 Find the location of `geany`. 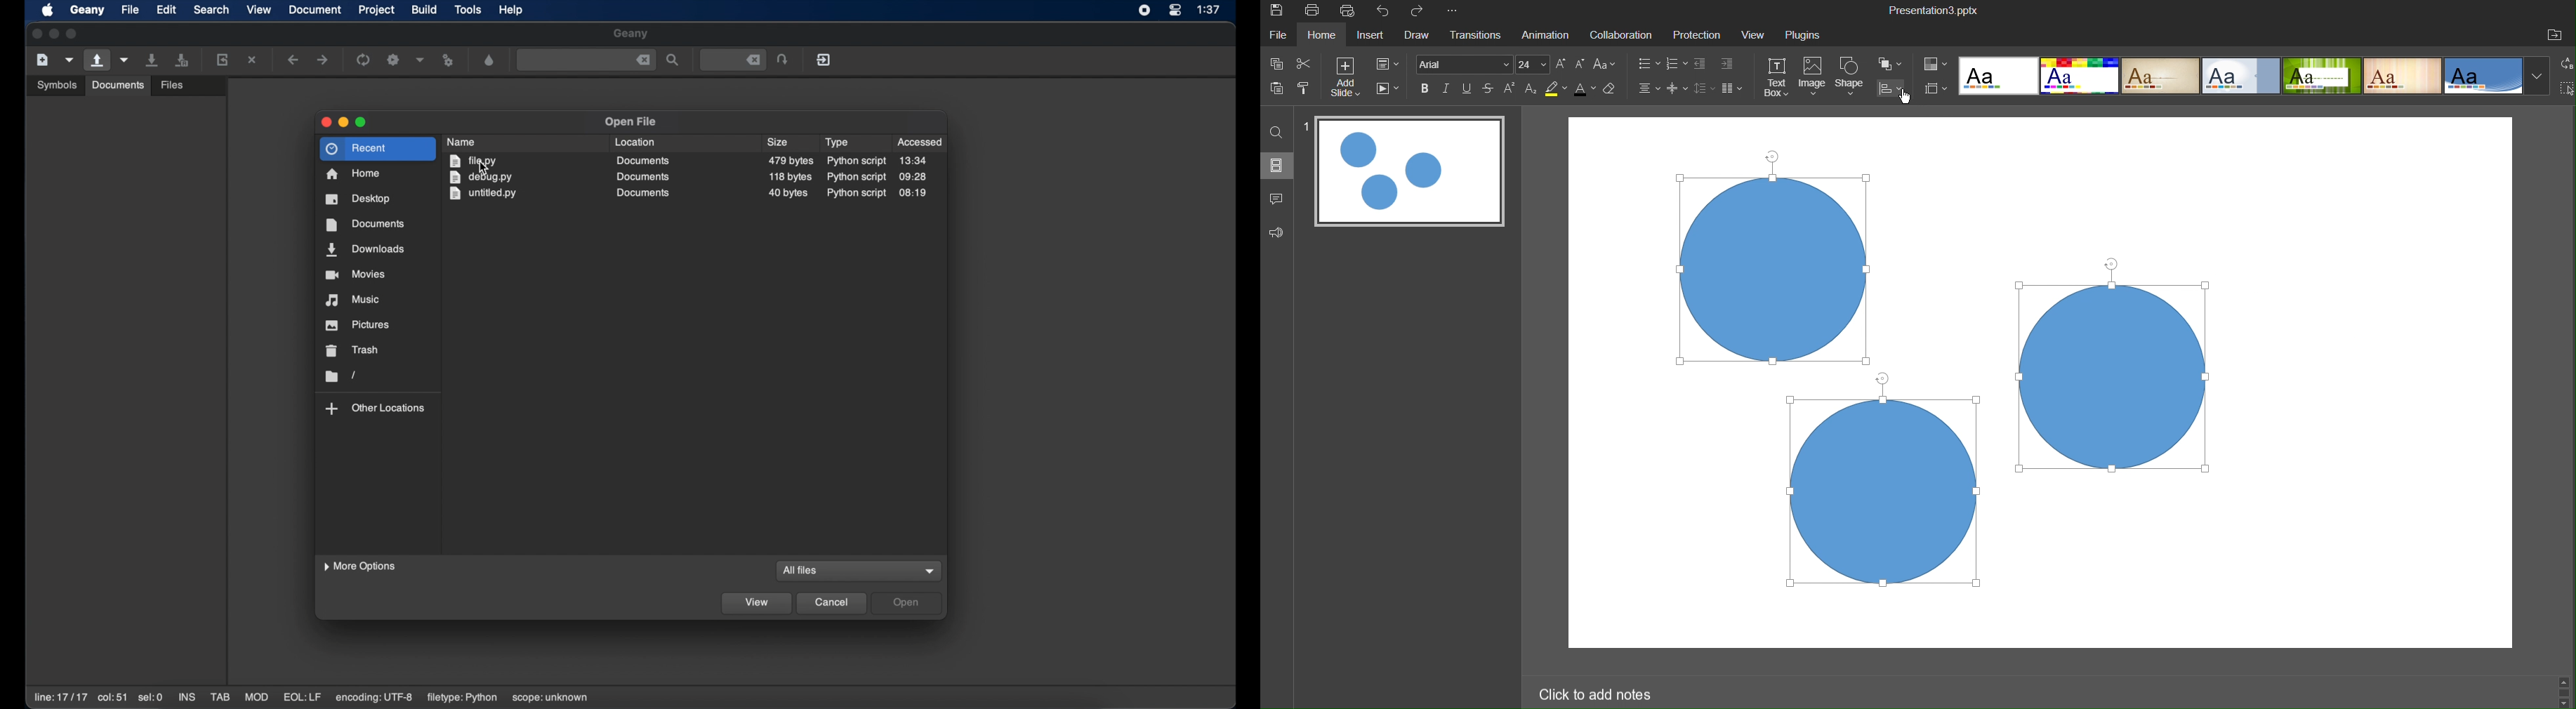

geany is located at coordinates (87, 10).